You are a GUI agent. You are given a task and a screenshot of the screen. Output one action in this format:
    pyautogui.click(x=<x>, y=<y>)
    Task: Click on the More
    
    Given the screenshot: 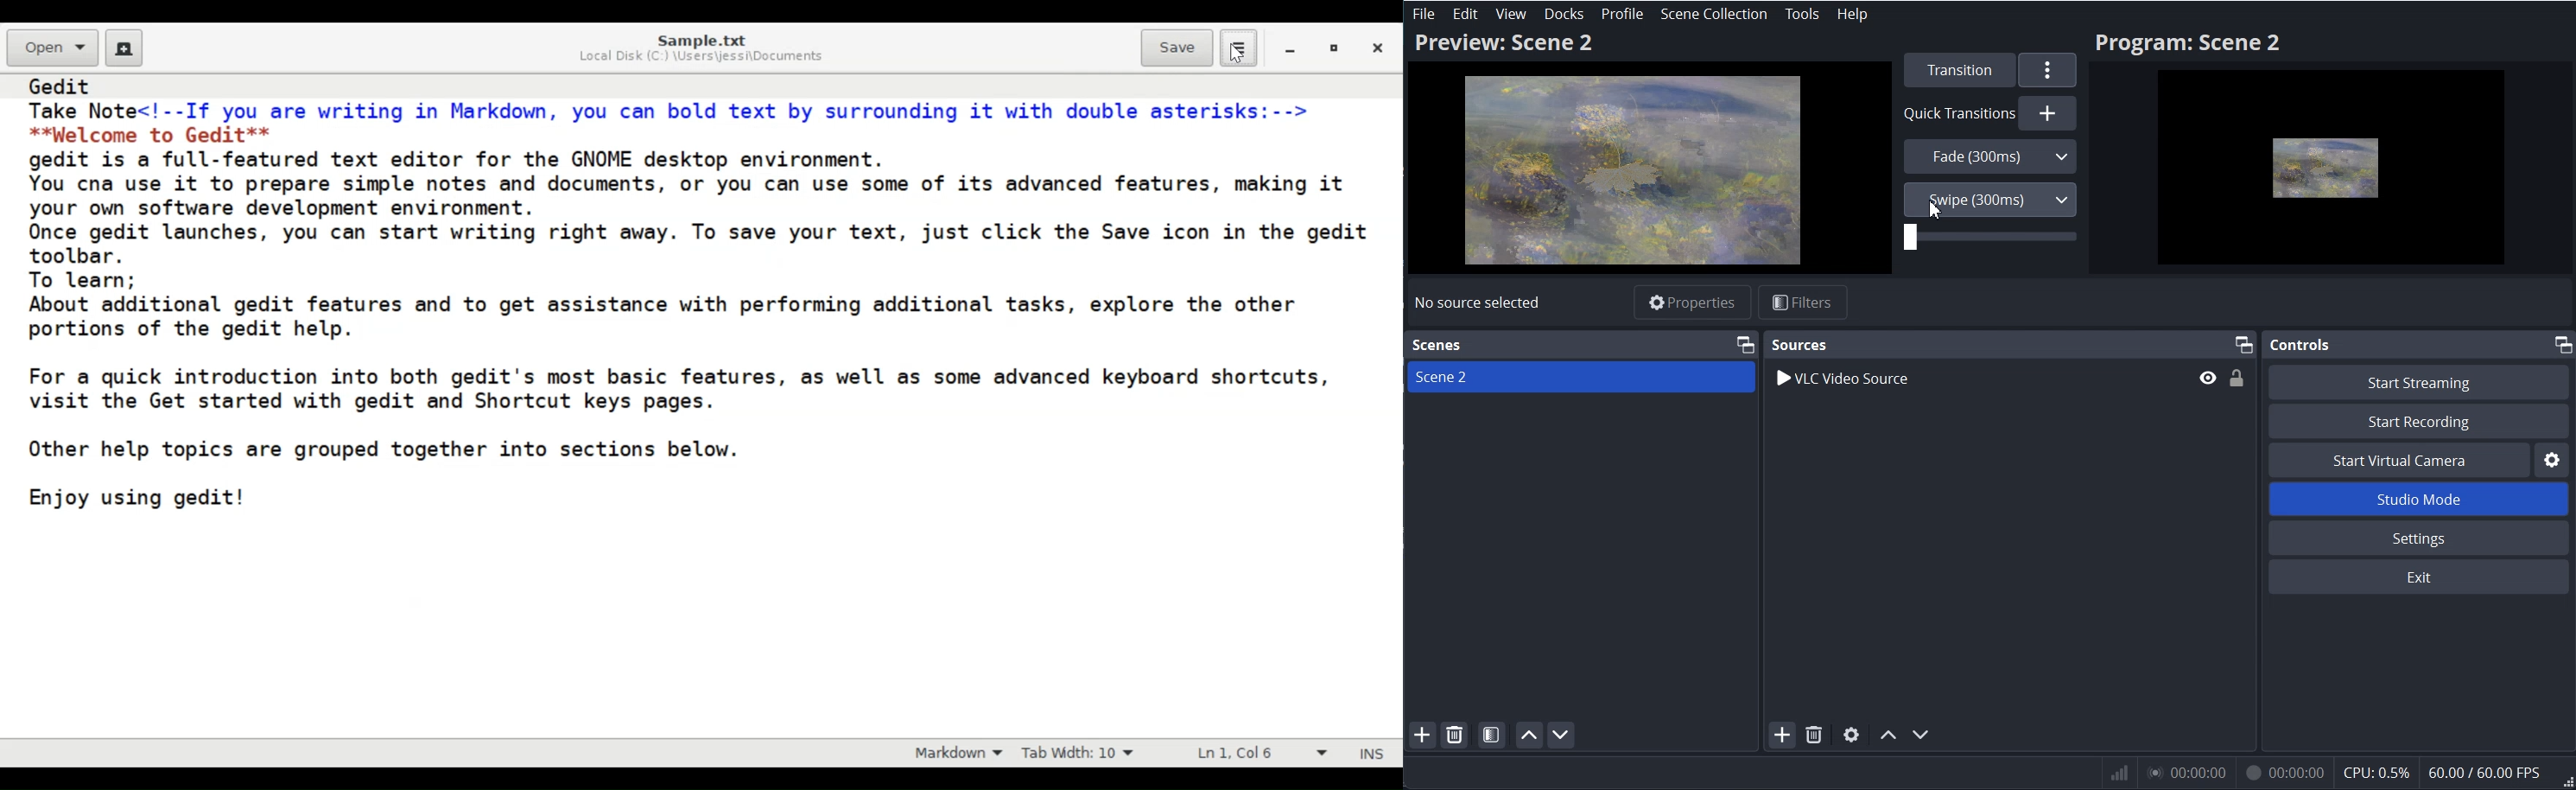 What is the action you would take?
    pyautogui.click(x=2049, y=70)
    